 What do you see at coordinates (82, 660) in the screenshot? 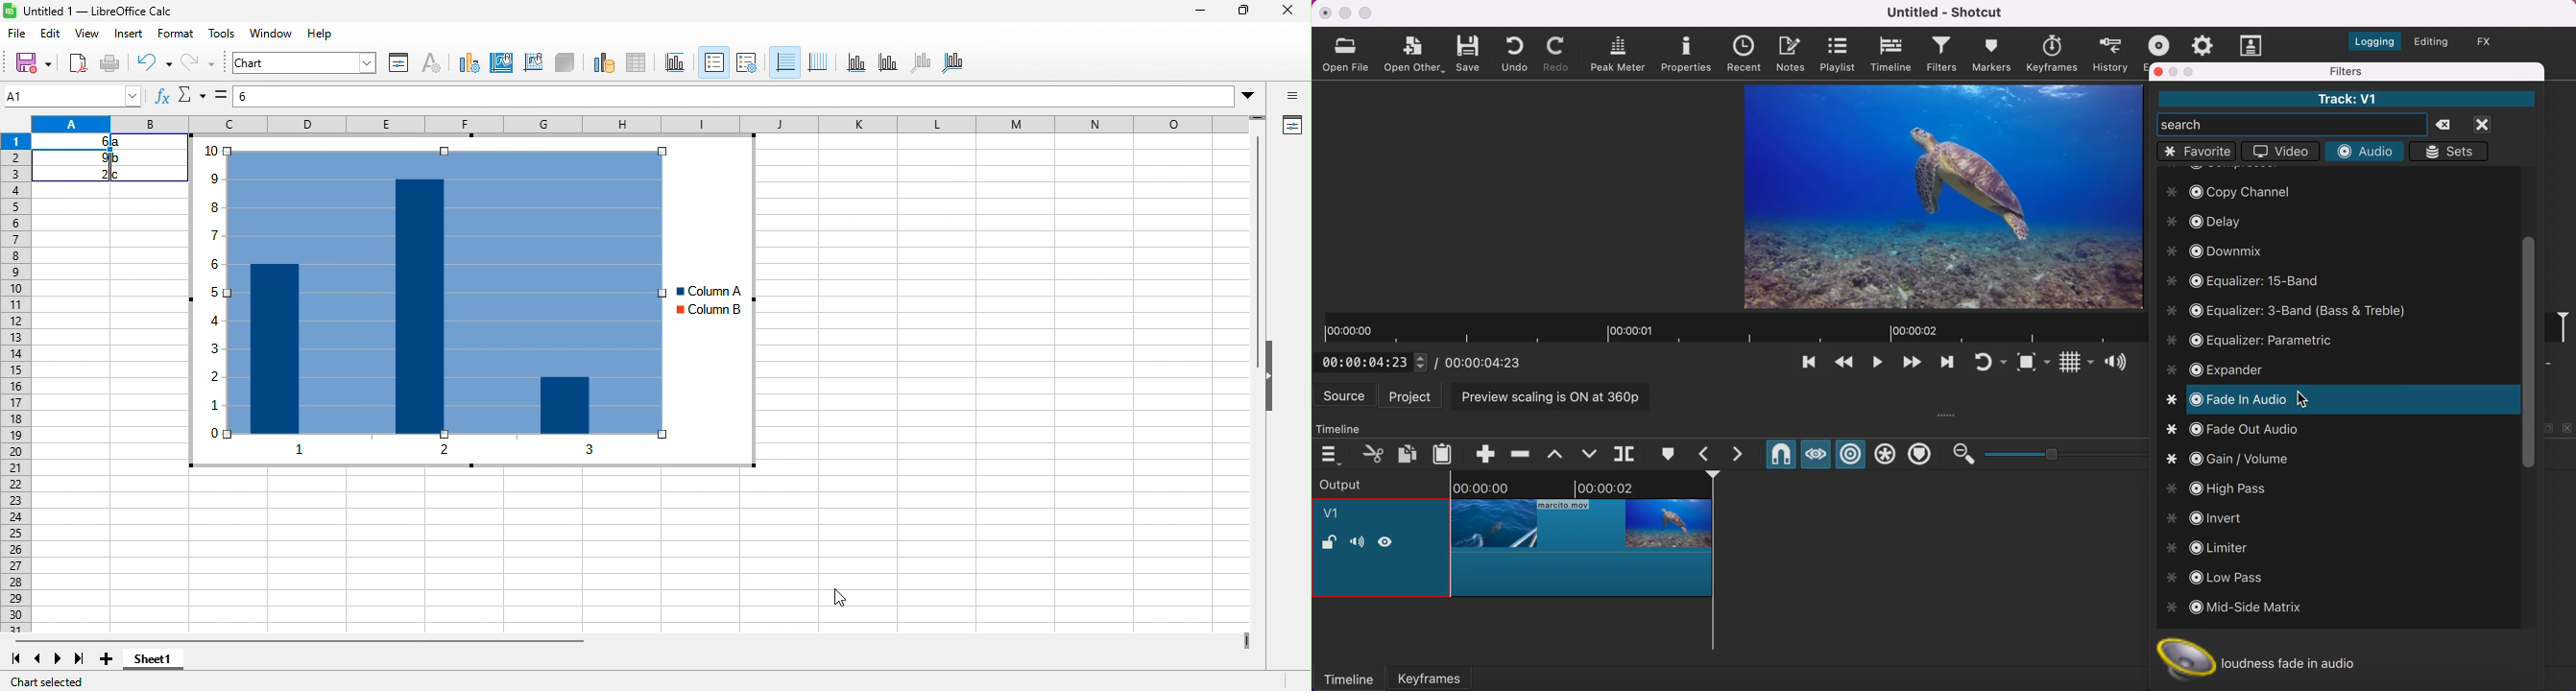
I see `last` at bounding box center [82, 660].